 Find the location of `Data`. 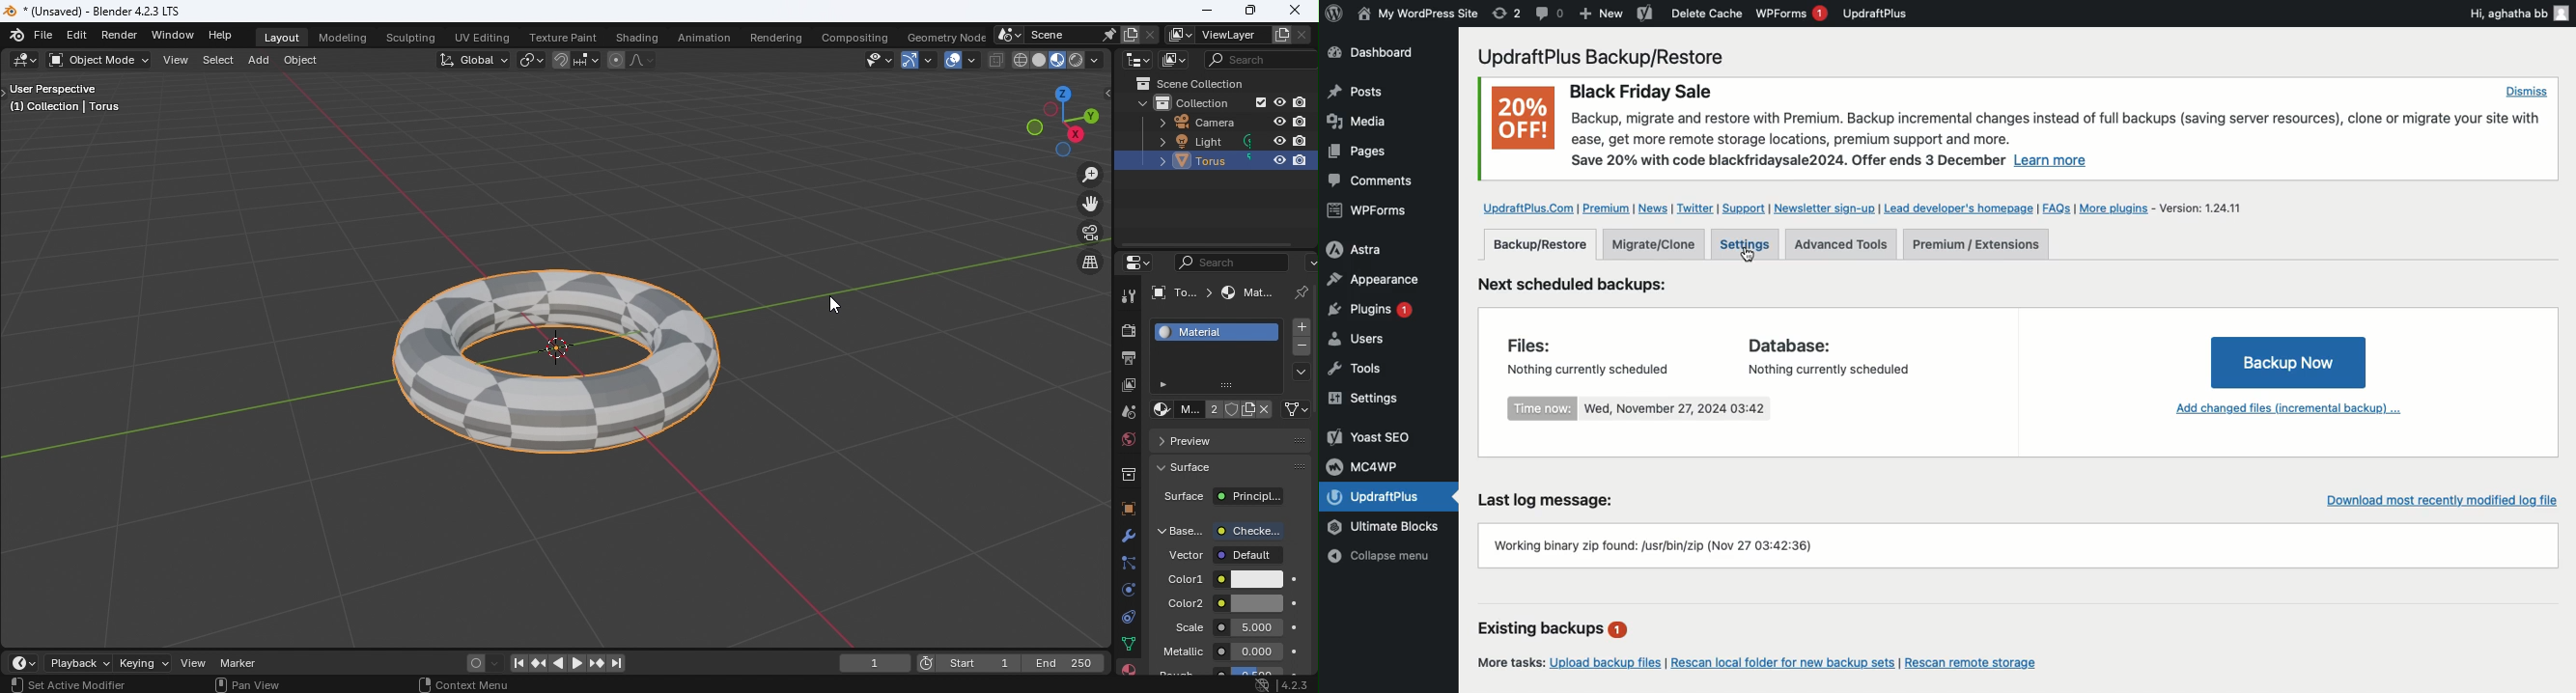

Data is located at coordinates (1124, 643).